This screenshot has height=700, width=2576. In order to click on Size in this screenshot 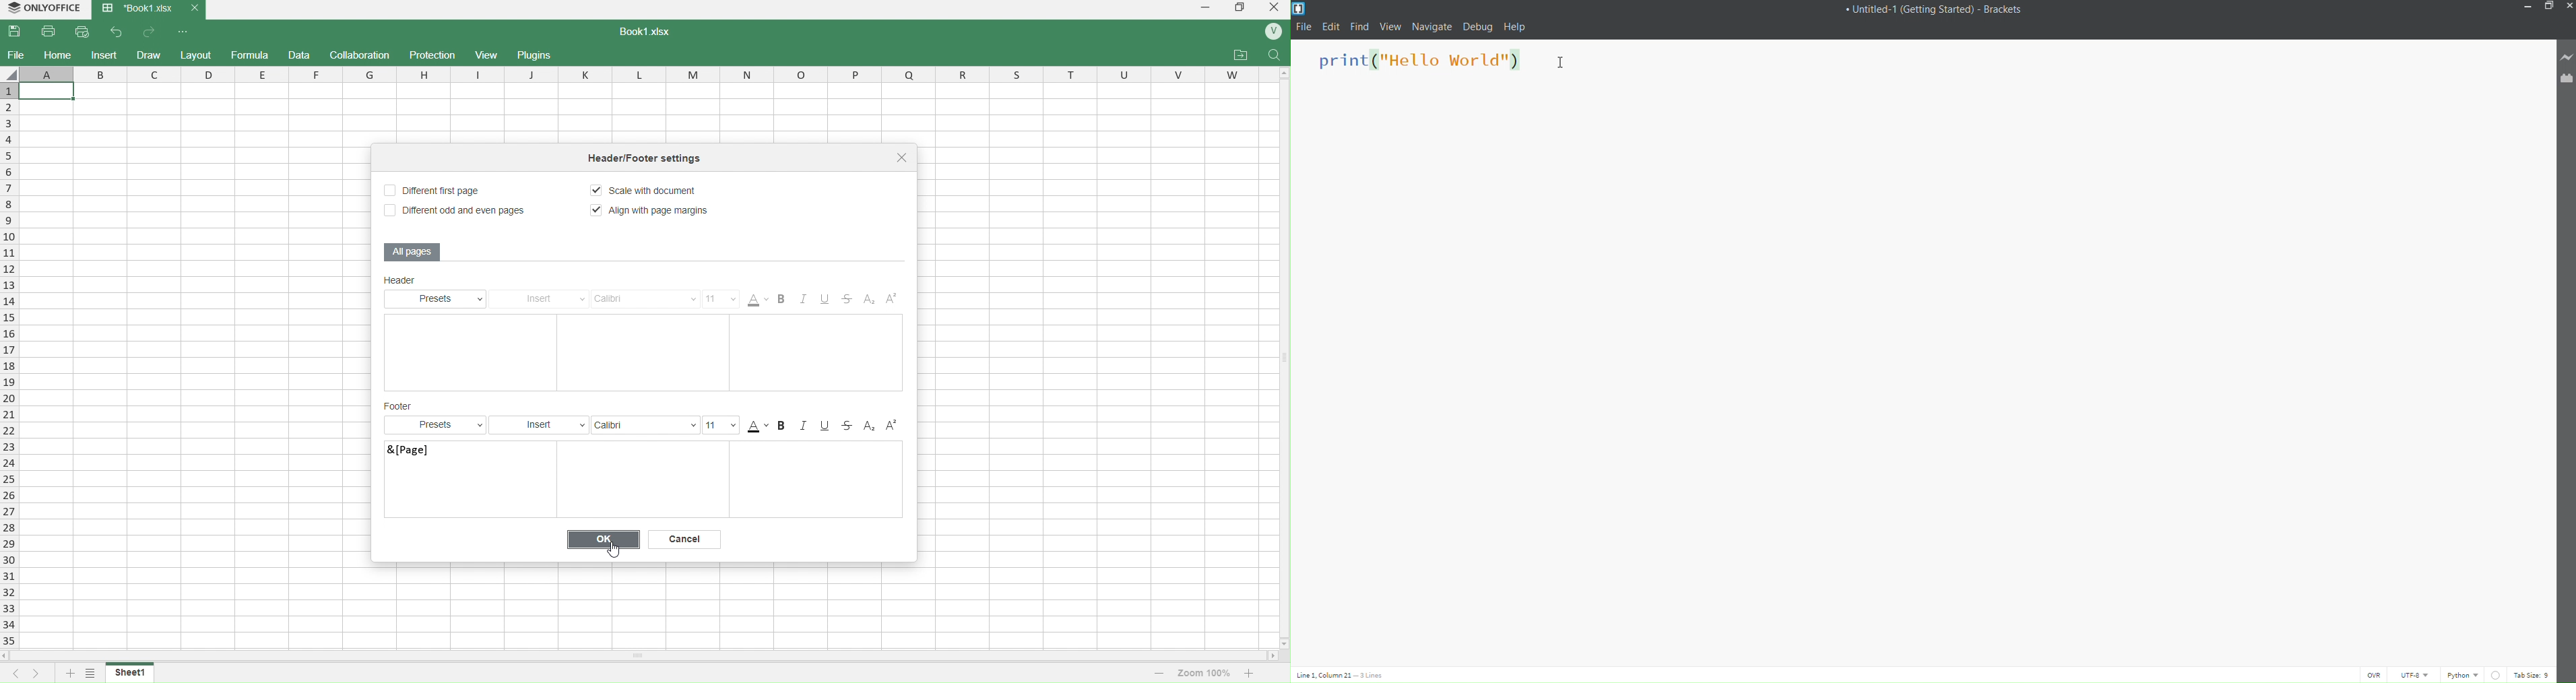, I will do `click(721, 299)`.